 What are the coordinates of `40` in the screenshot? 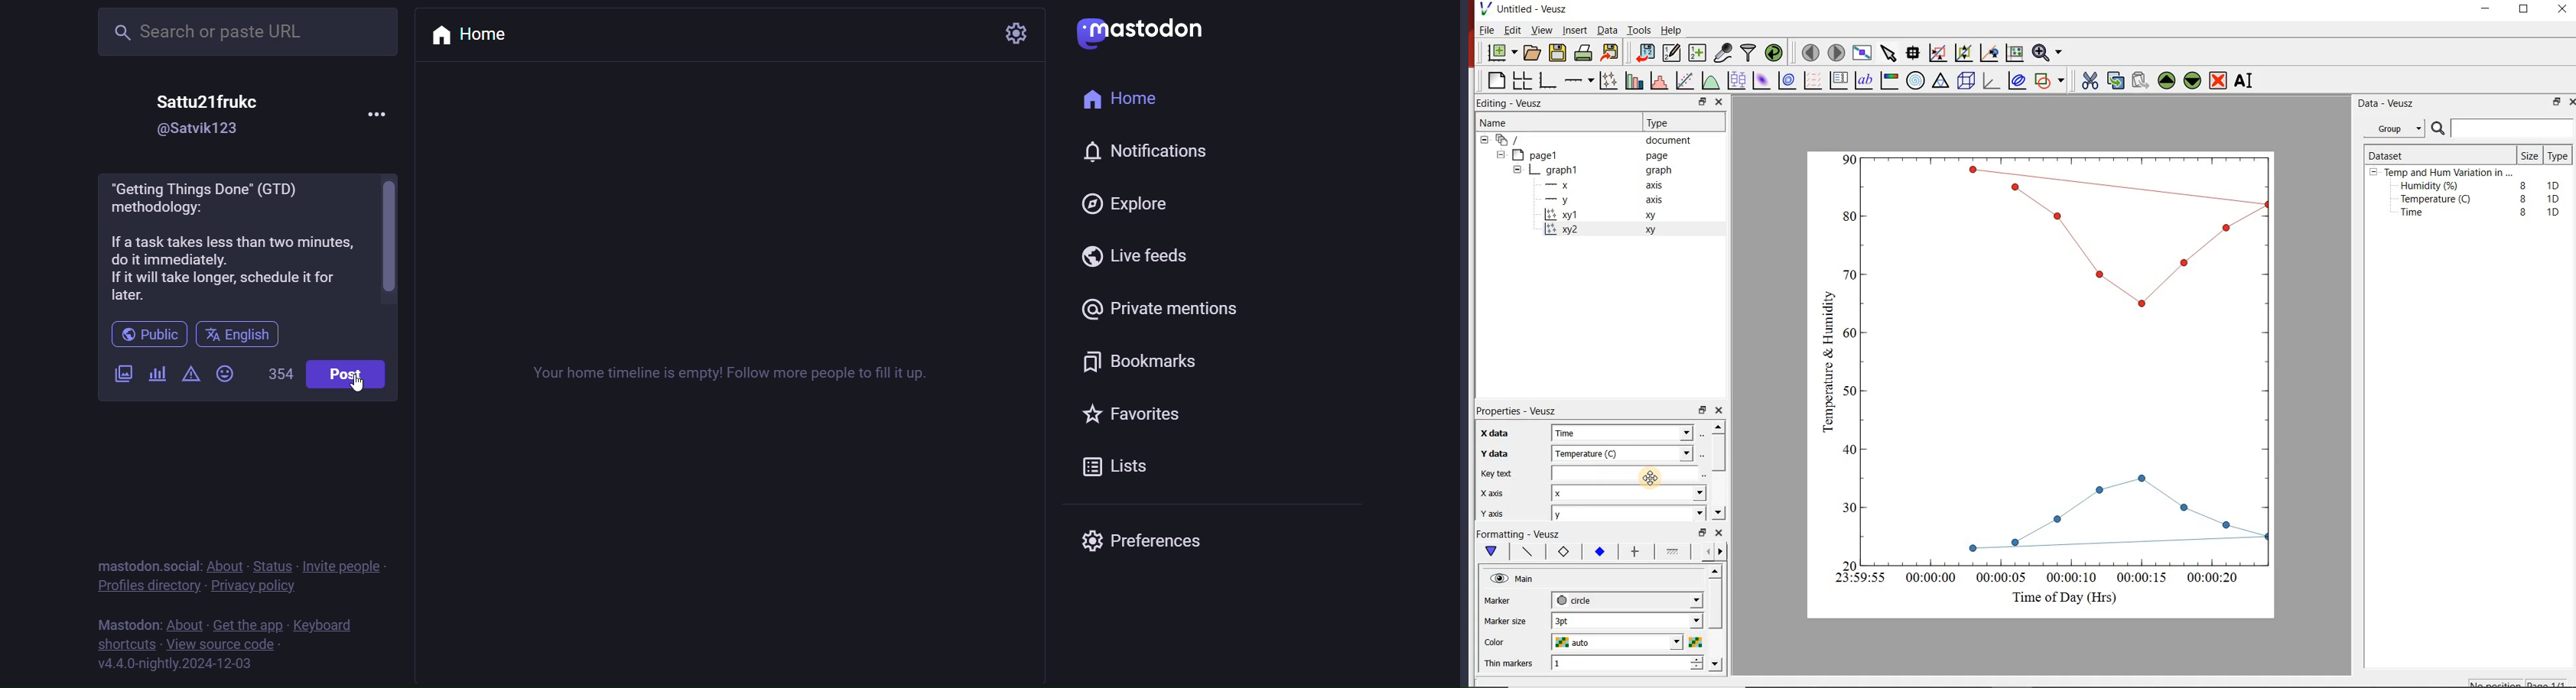 It's located at (1848, 449).